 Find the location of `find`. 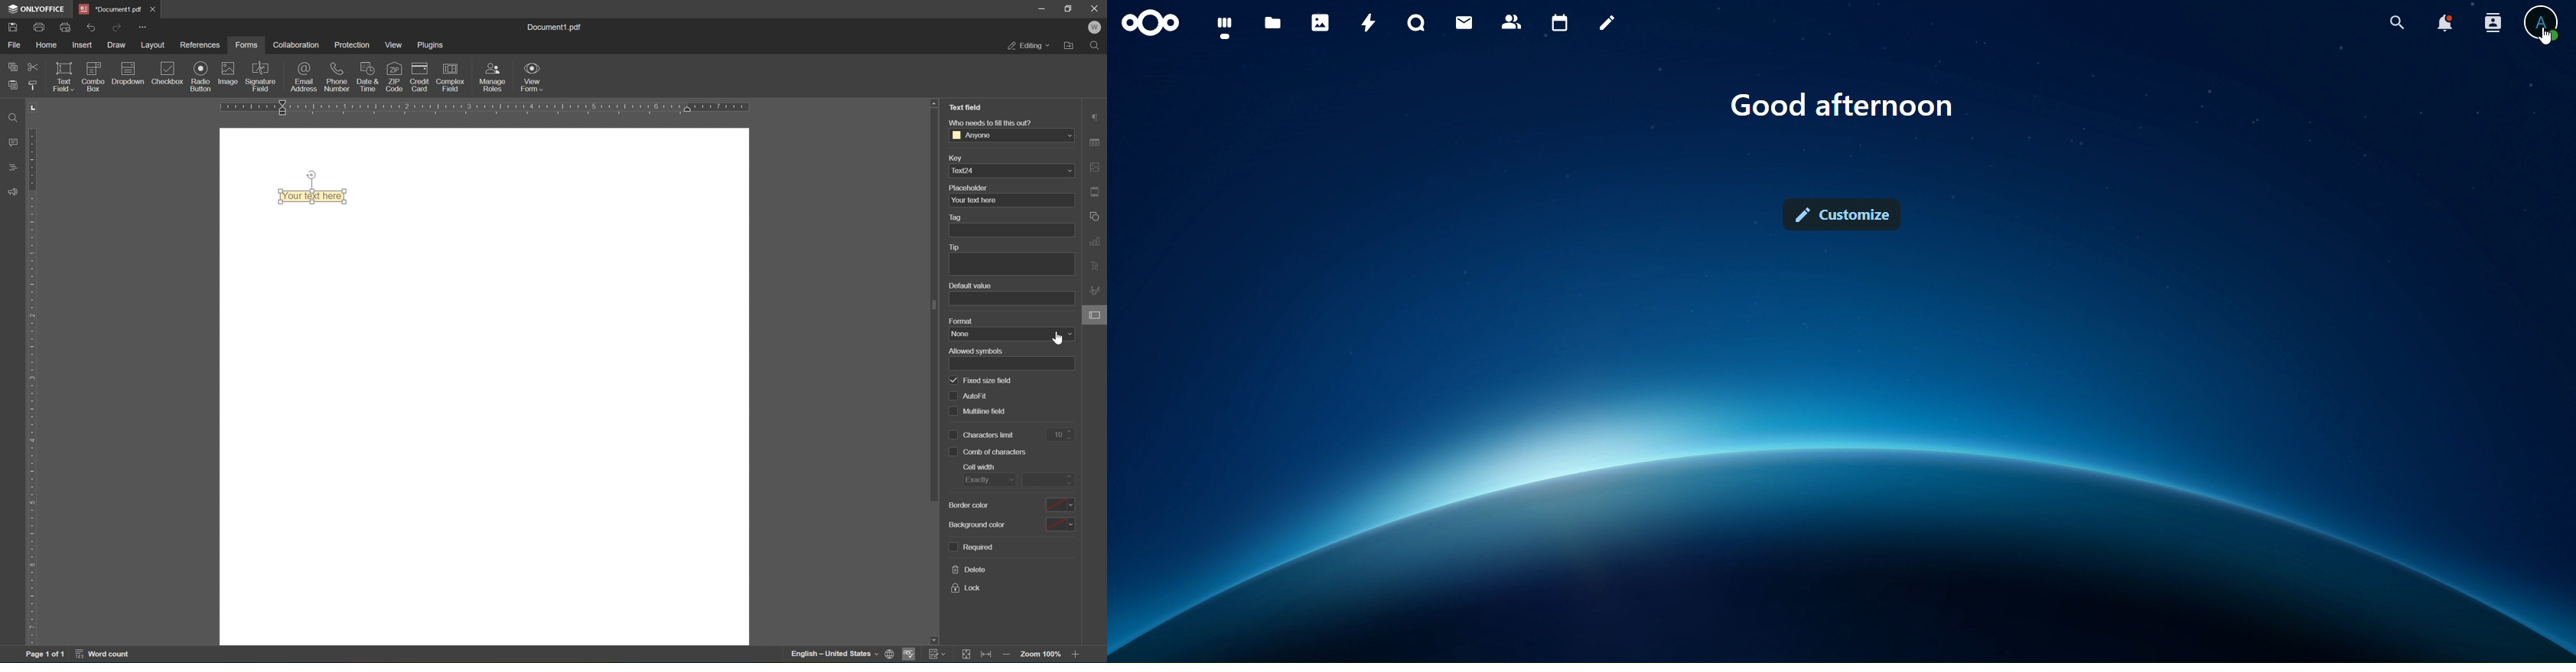

find is located at coordinates (13, 117).